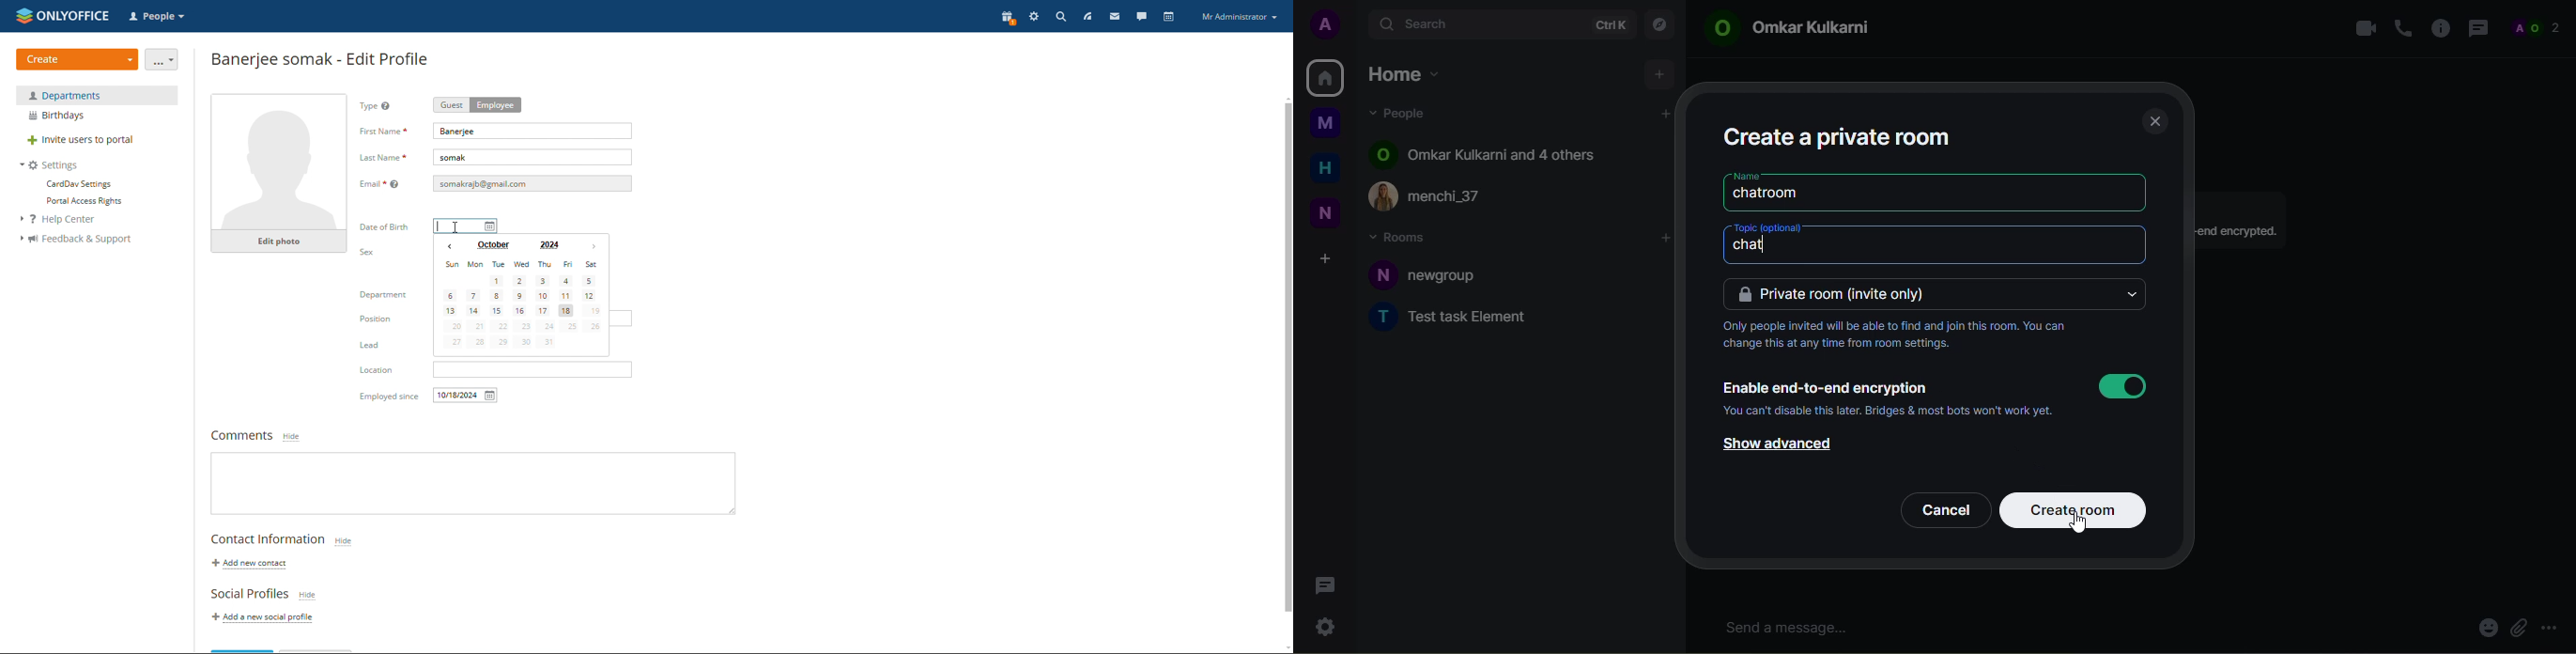 Image resolution: width=2576 pixels, height=672 pixels. Describe the element at coordinates (1007, 18) in the screenshot. I see `present` at that location.